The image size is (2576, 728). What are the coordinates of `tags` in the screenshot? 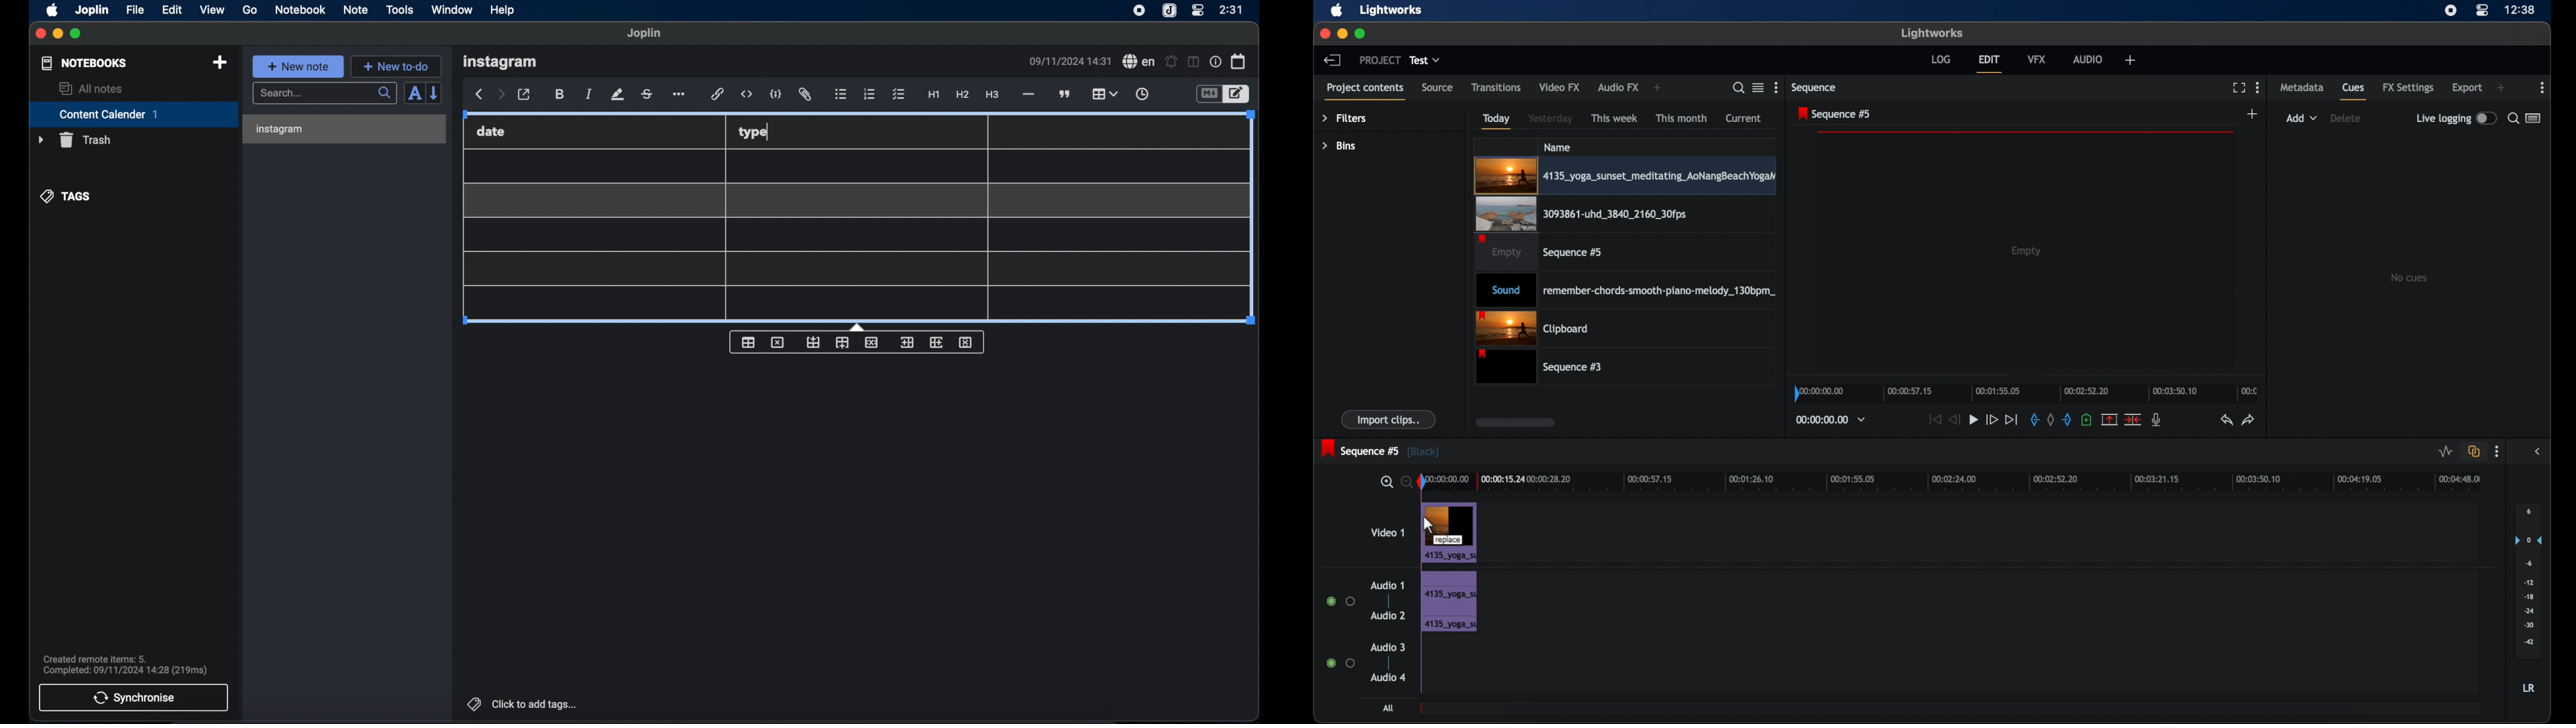 It's located at (66, 196).